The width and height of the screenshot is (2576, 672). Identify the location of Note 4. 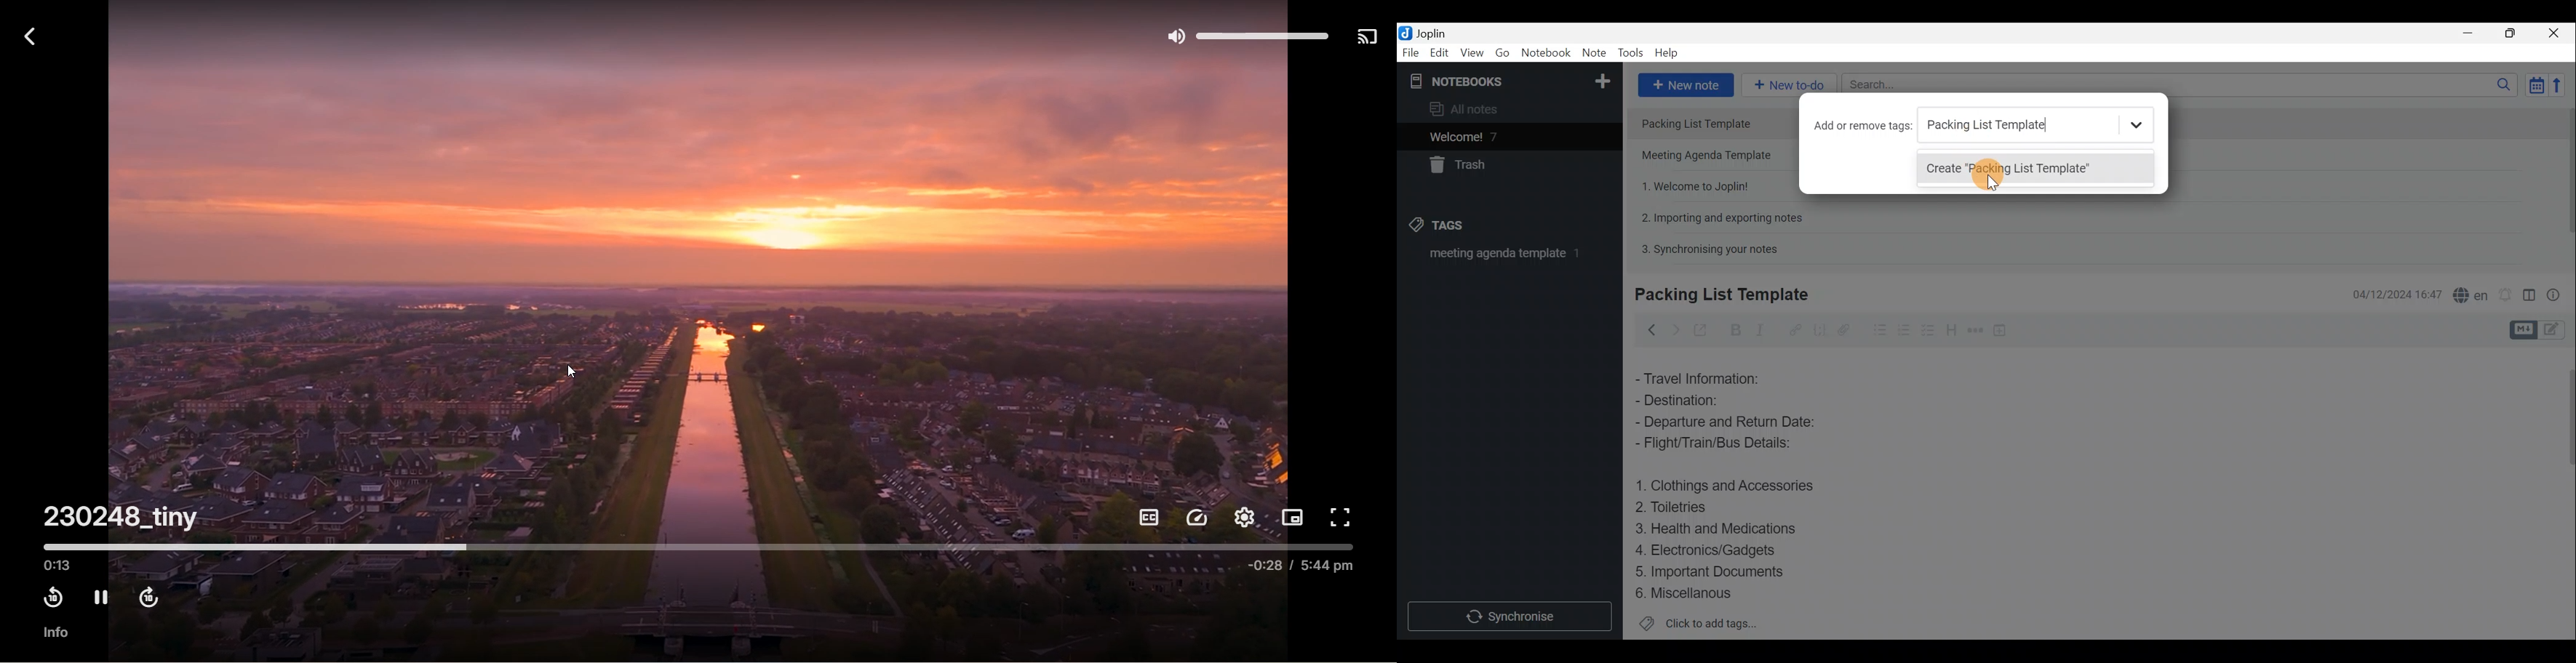
(1716, 215).